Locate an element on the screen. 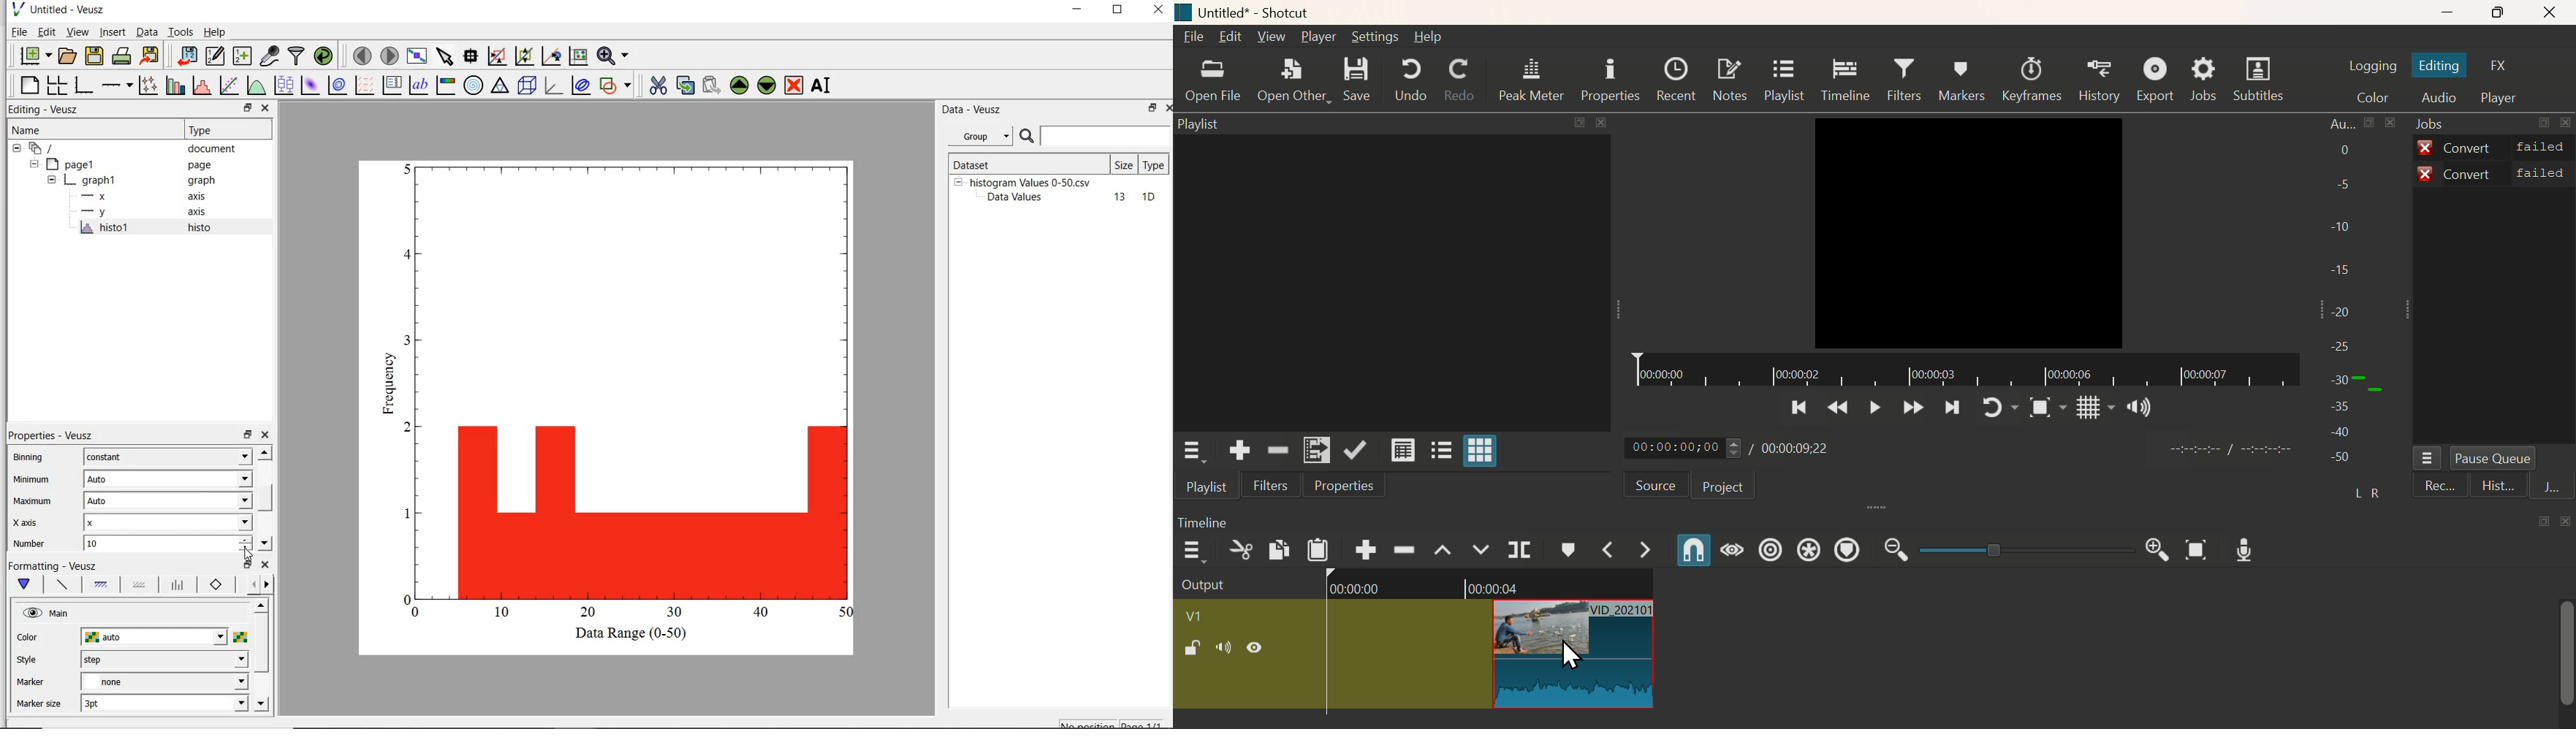 The width and height of the screenshot is (2576, 756). search for dataset names is located at coordinates (1107, 136).